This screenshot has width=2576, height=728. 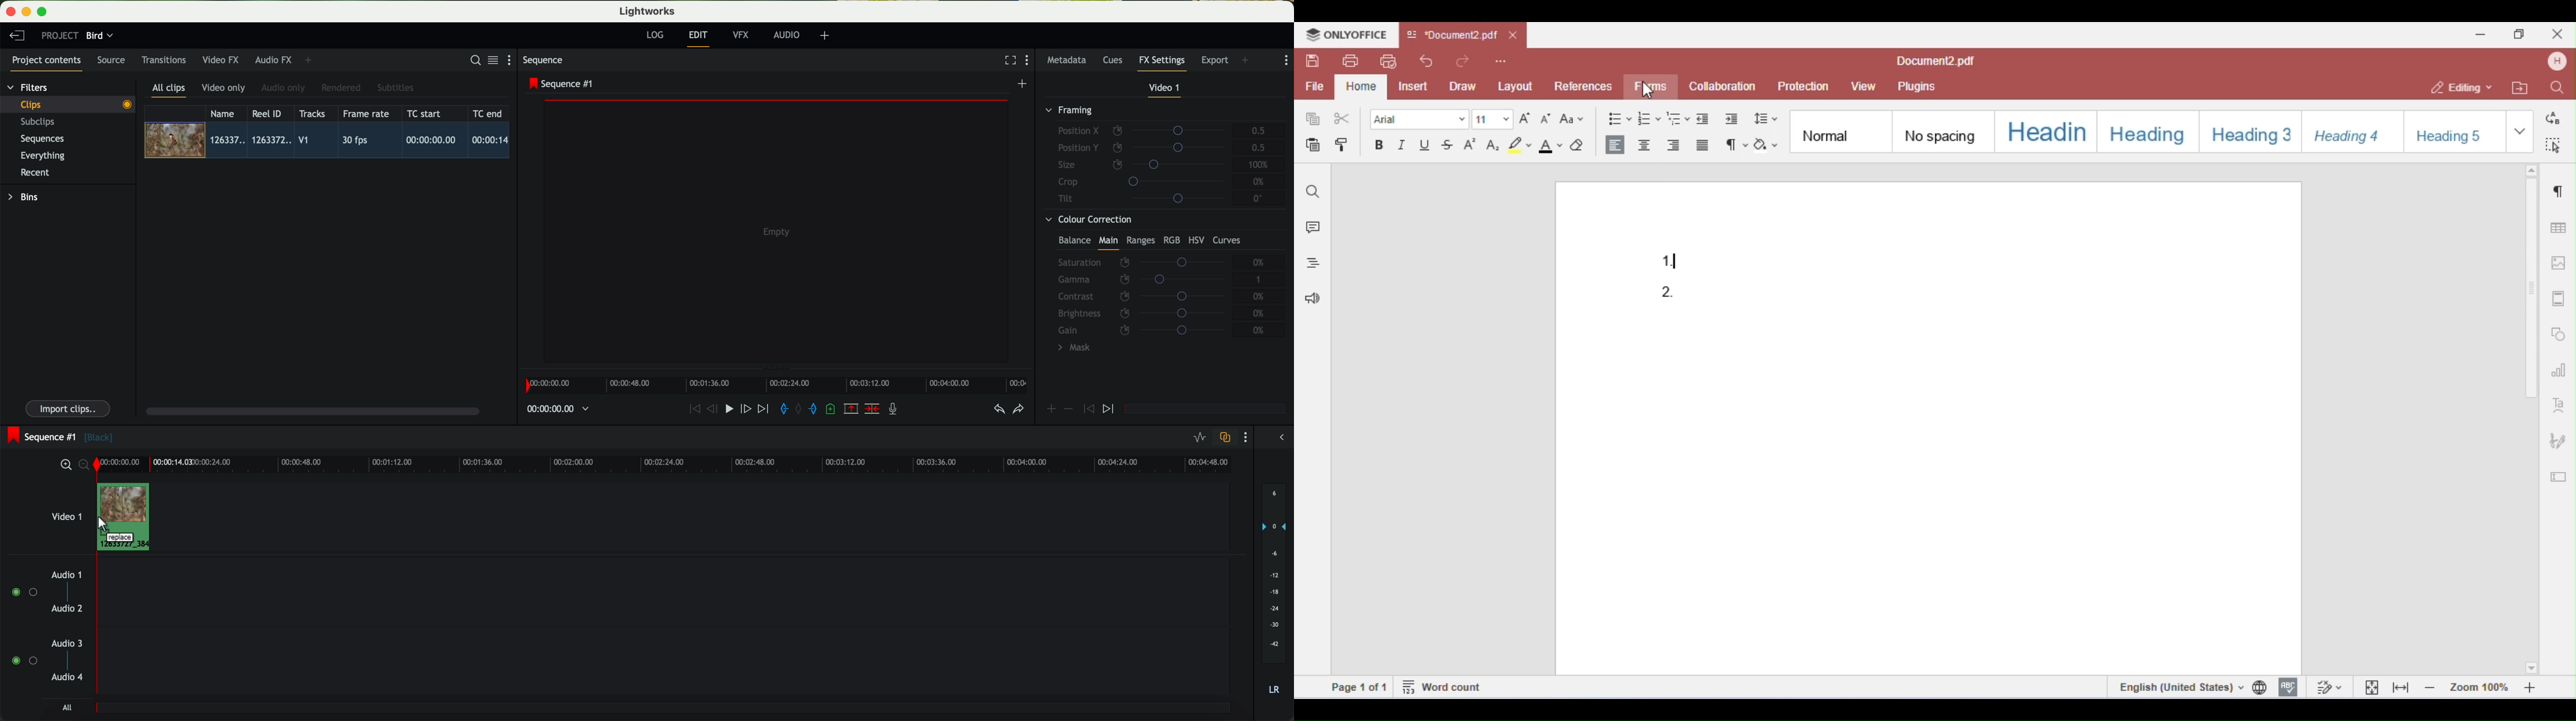 What do you see at coordinates (1279, 438) in the screenshot?
I see `show/hide the full audio mix` at bounding box center [1279, 438].